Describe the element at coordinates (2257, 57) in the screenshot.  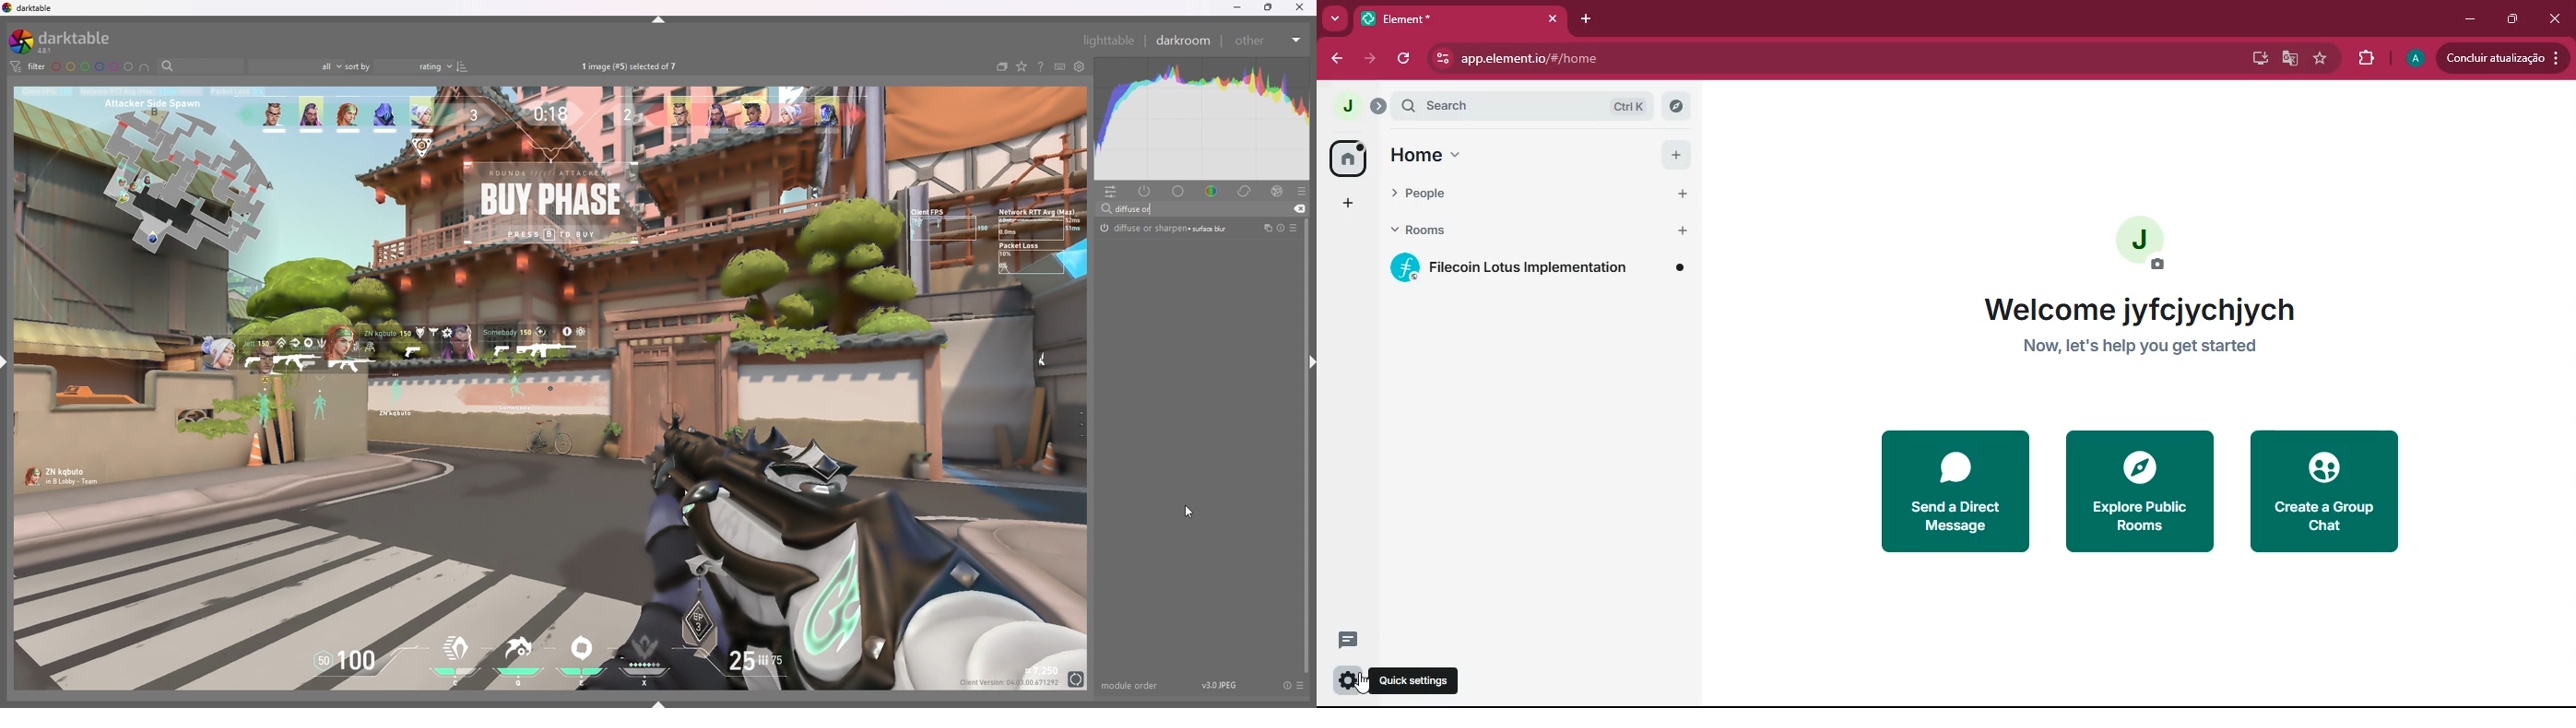
I see `desktop` at that location.